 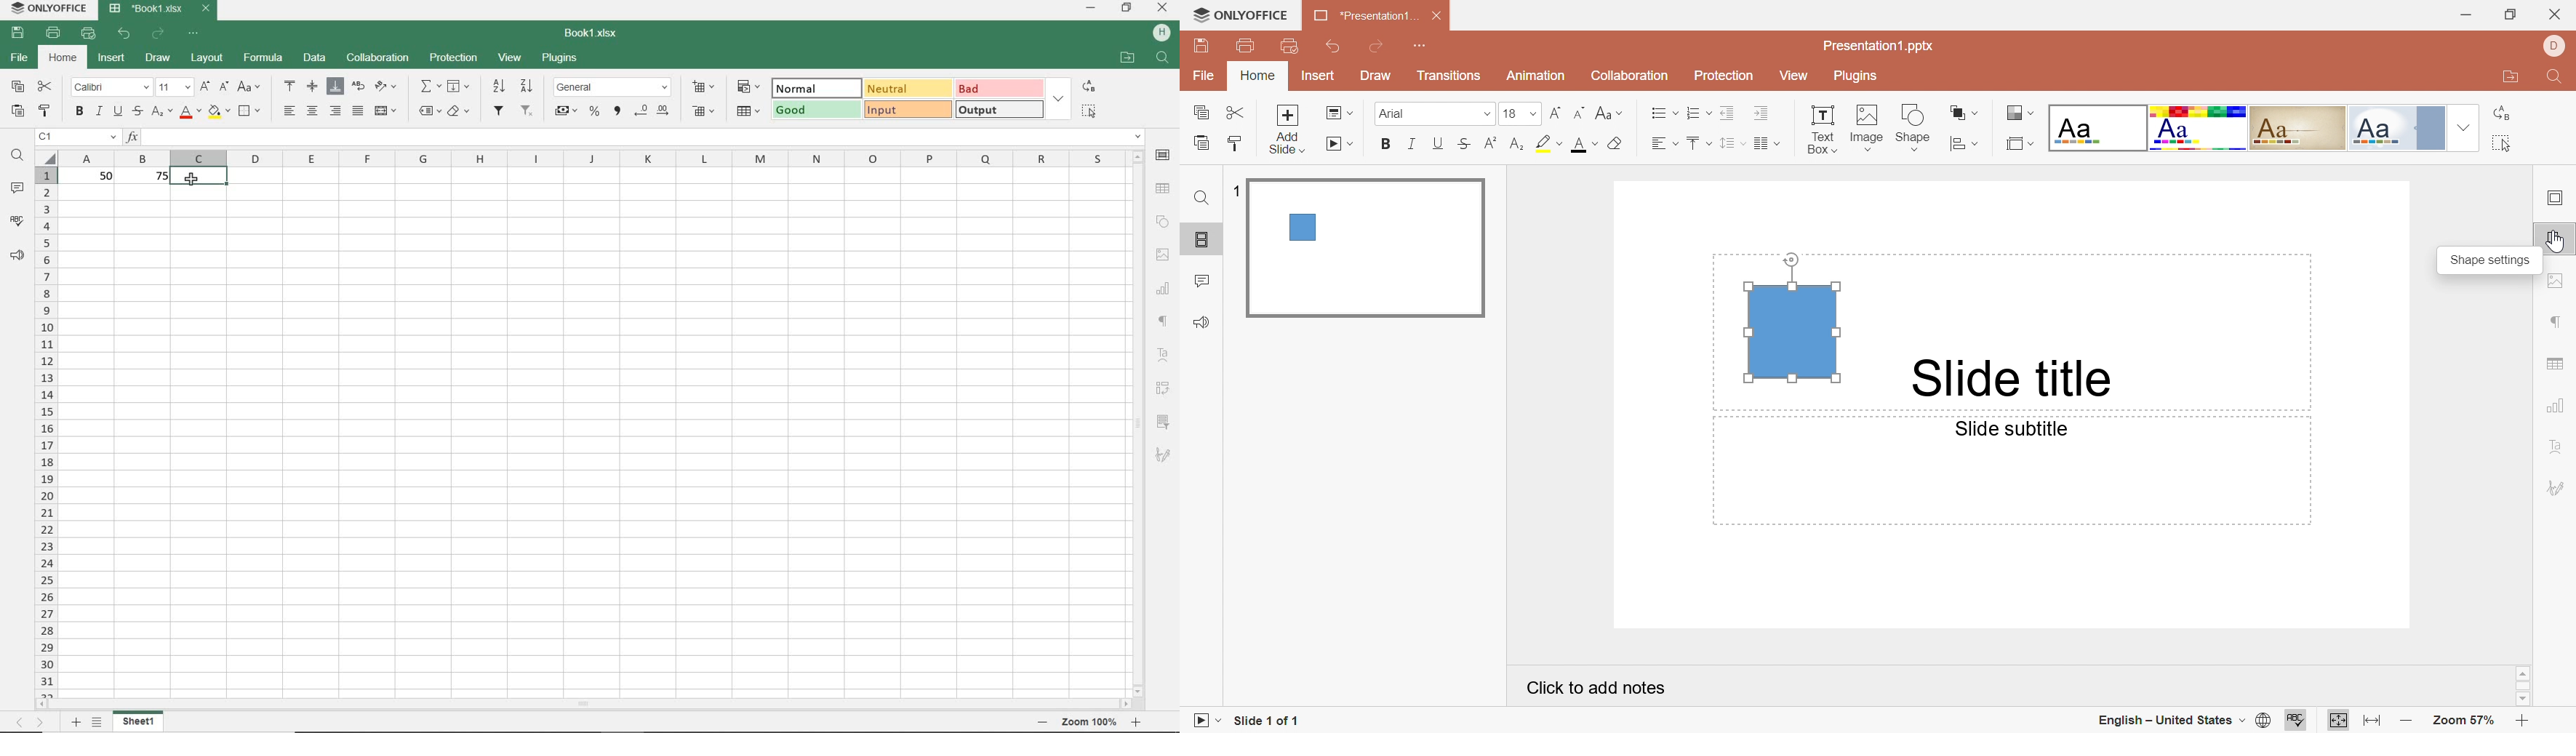 I want to click on Fit to width, so click(x=2369, y=721).